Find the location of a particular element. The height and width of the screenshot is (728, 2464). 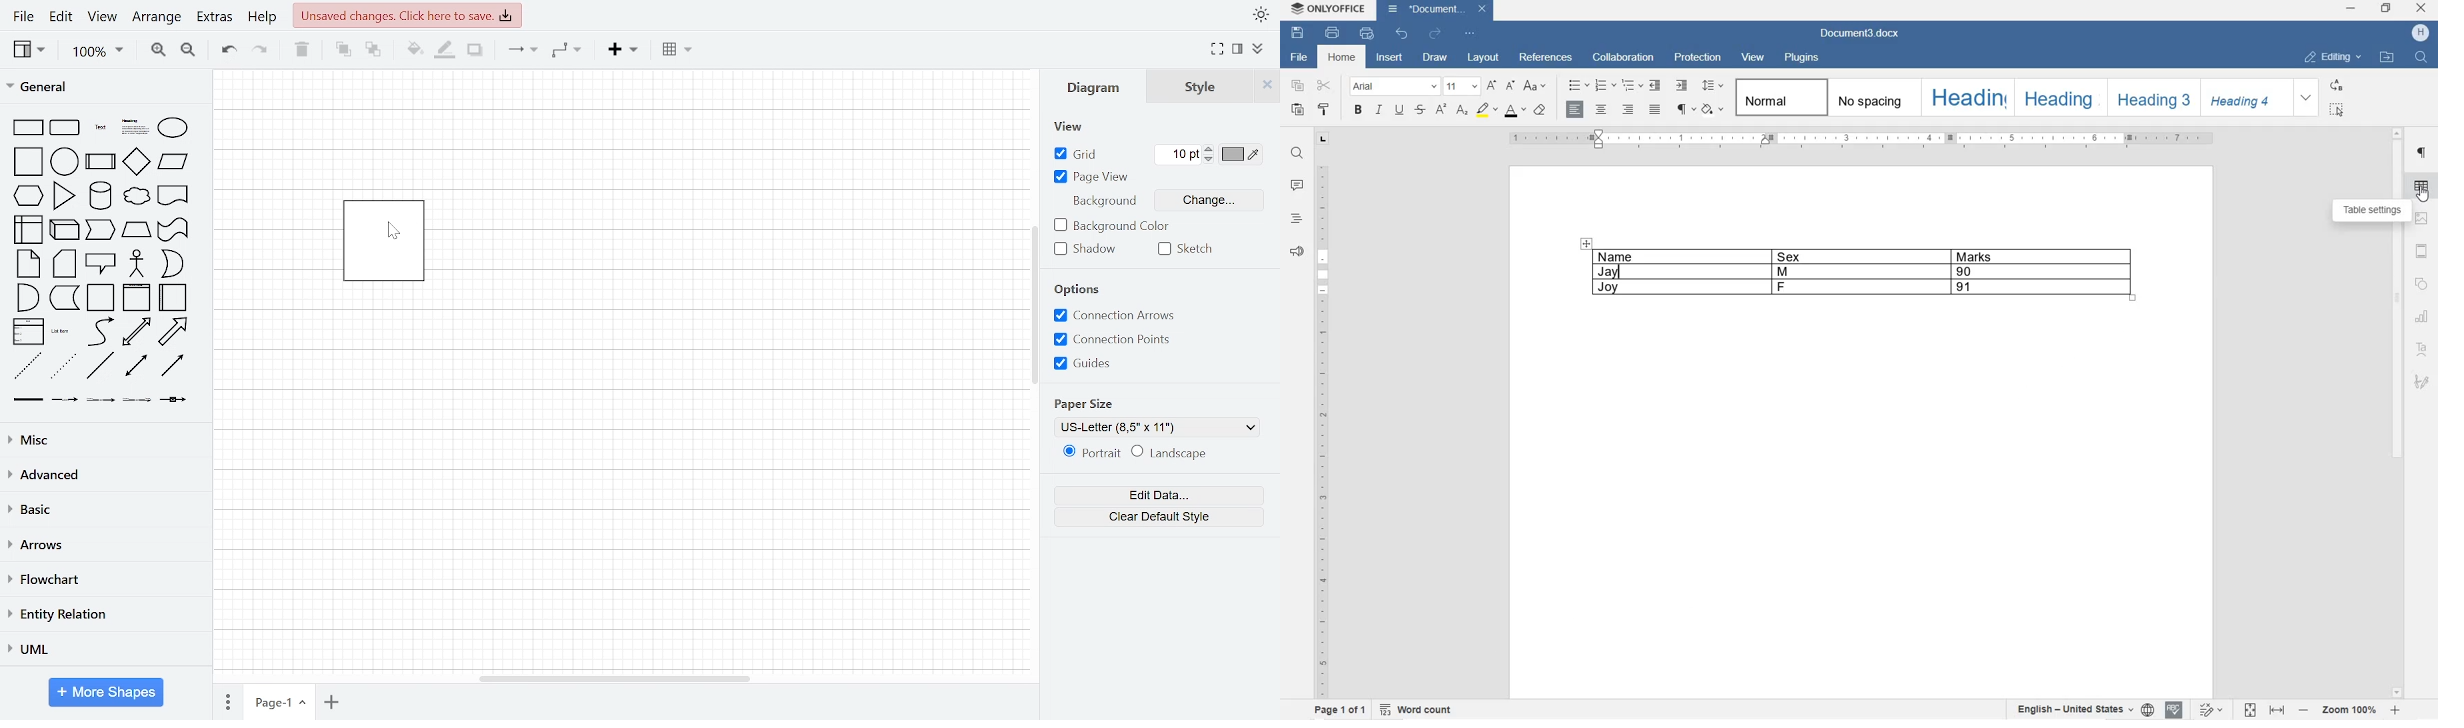

MULTILEVEL LISTS is located at coordinates (1631, 84).